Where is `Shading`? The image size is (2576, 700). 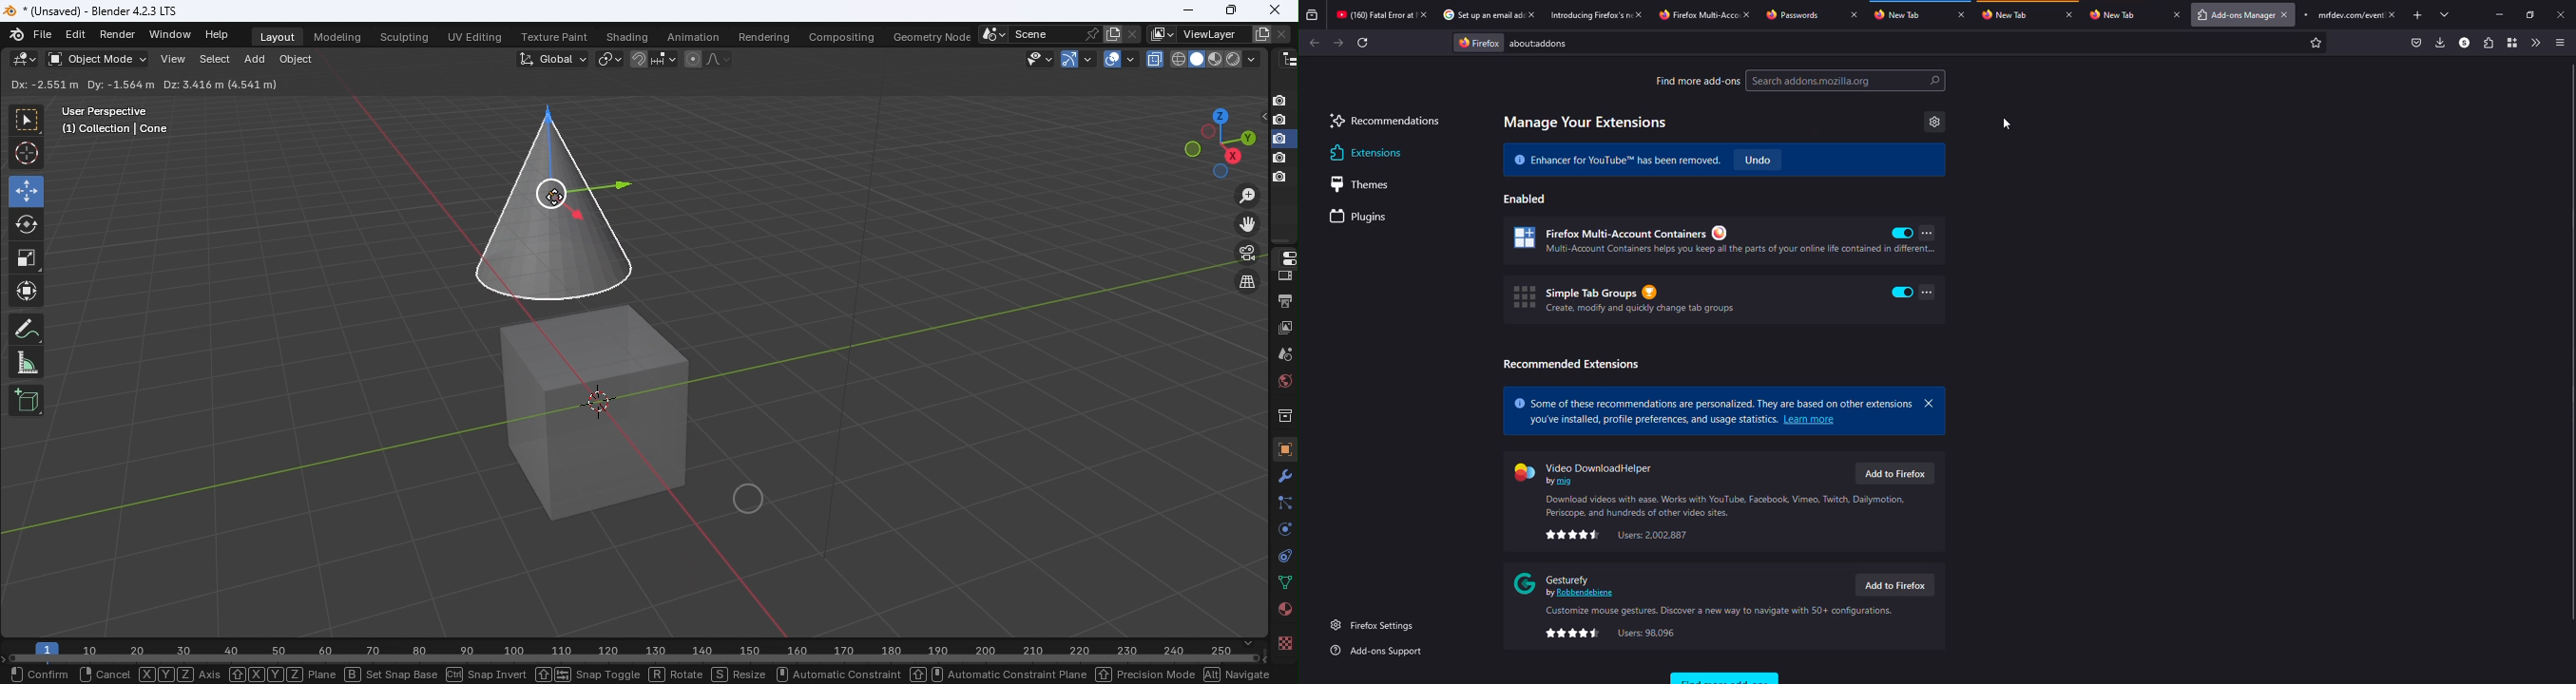 Shading is located at coordinates (626, 36).